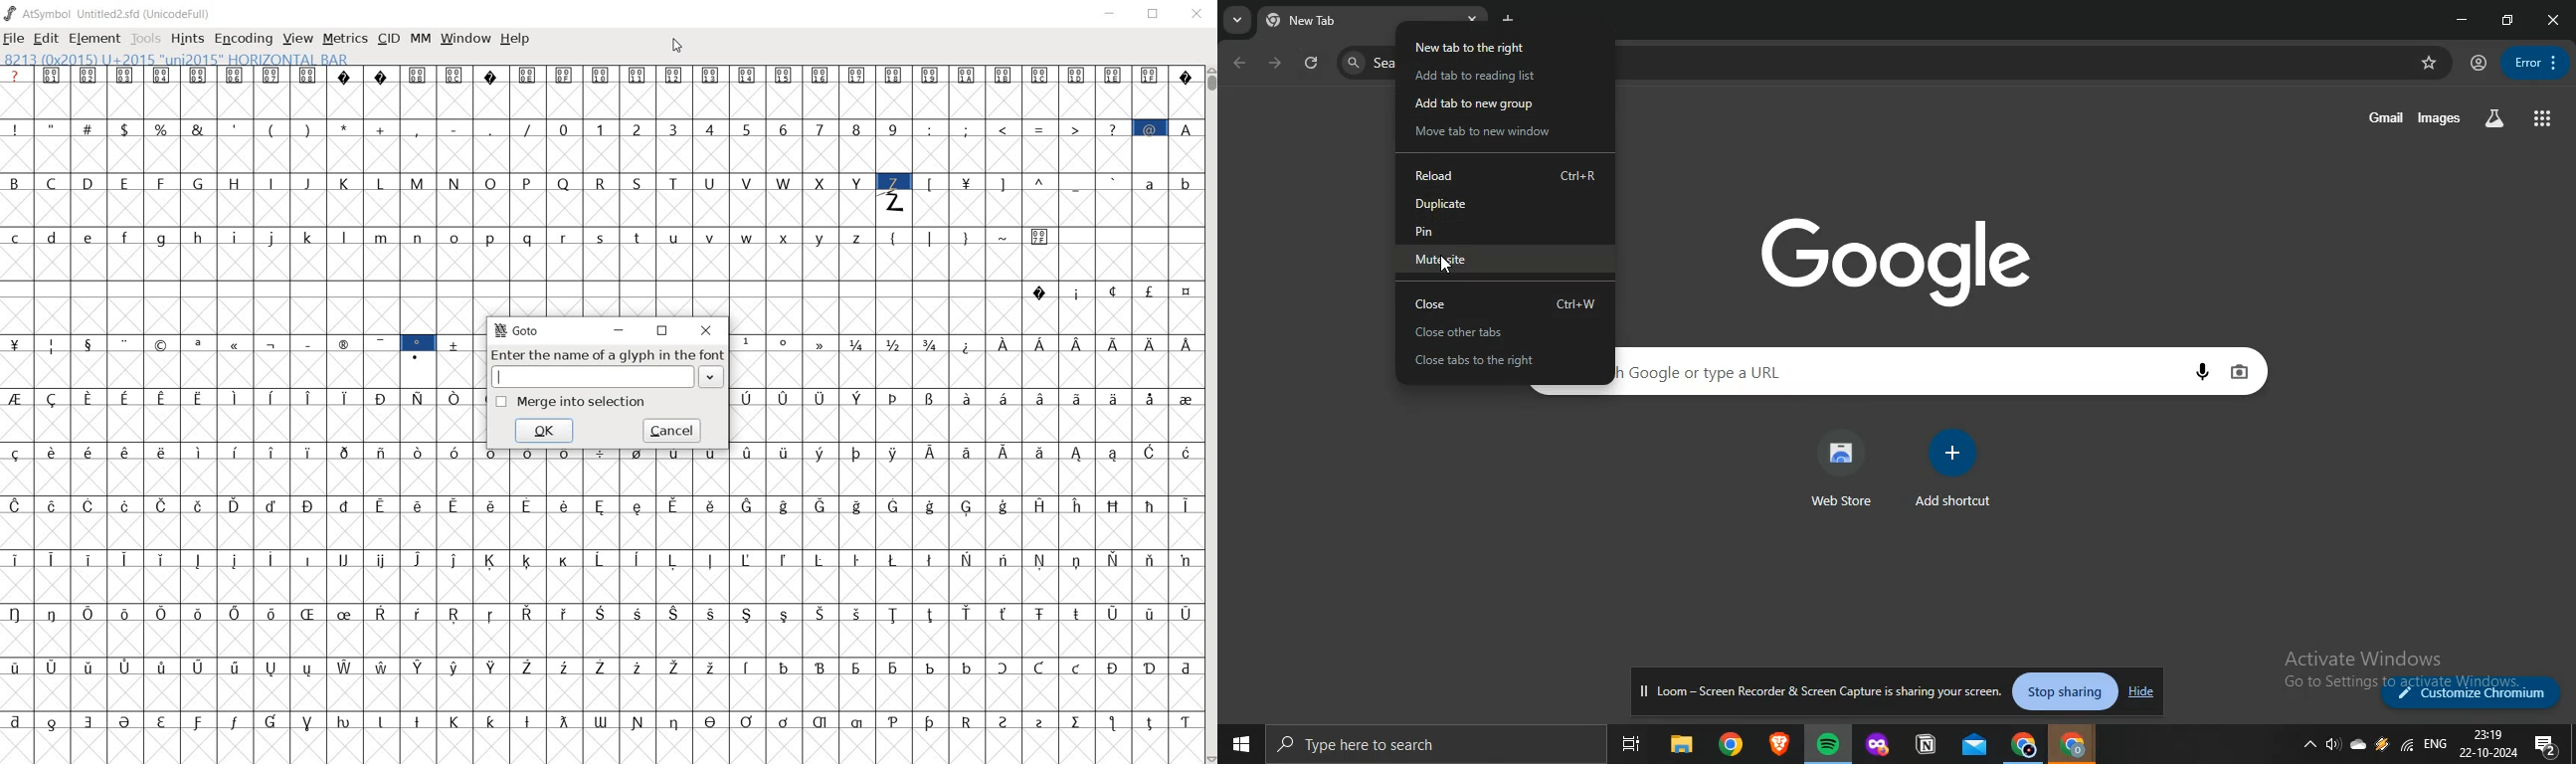 This screenshot has width=2576, height=784. I want to click on english, so click(2436, 744).